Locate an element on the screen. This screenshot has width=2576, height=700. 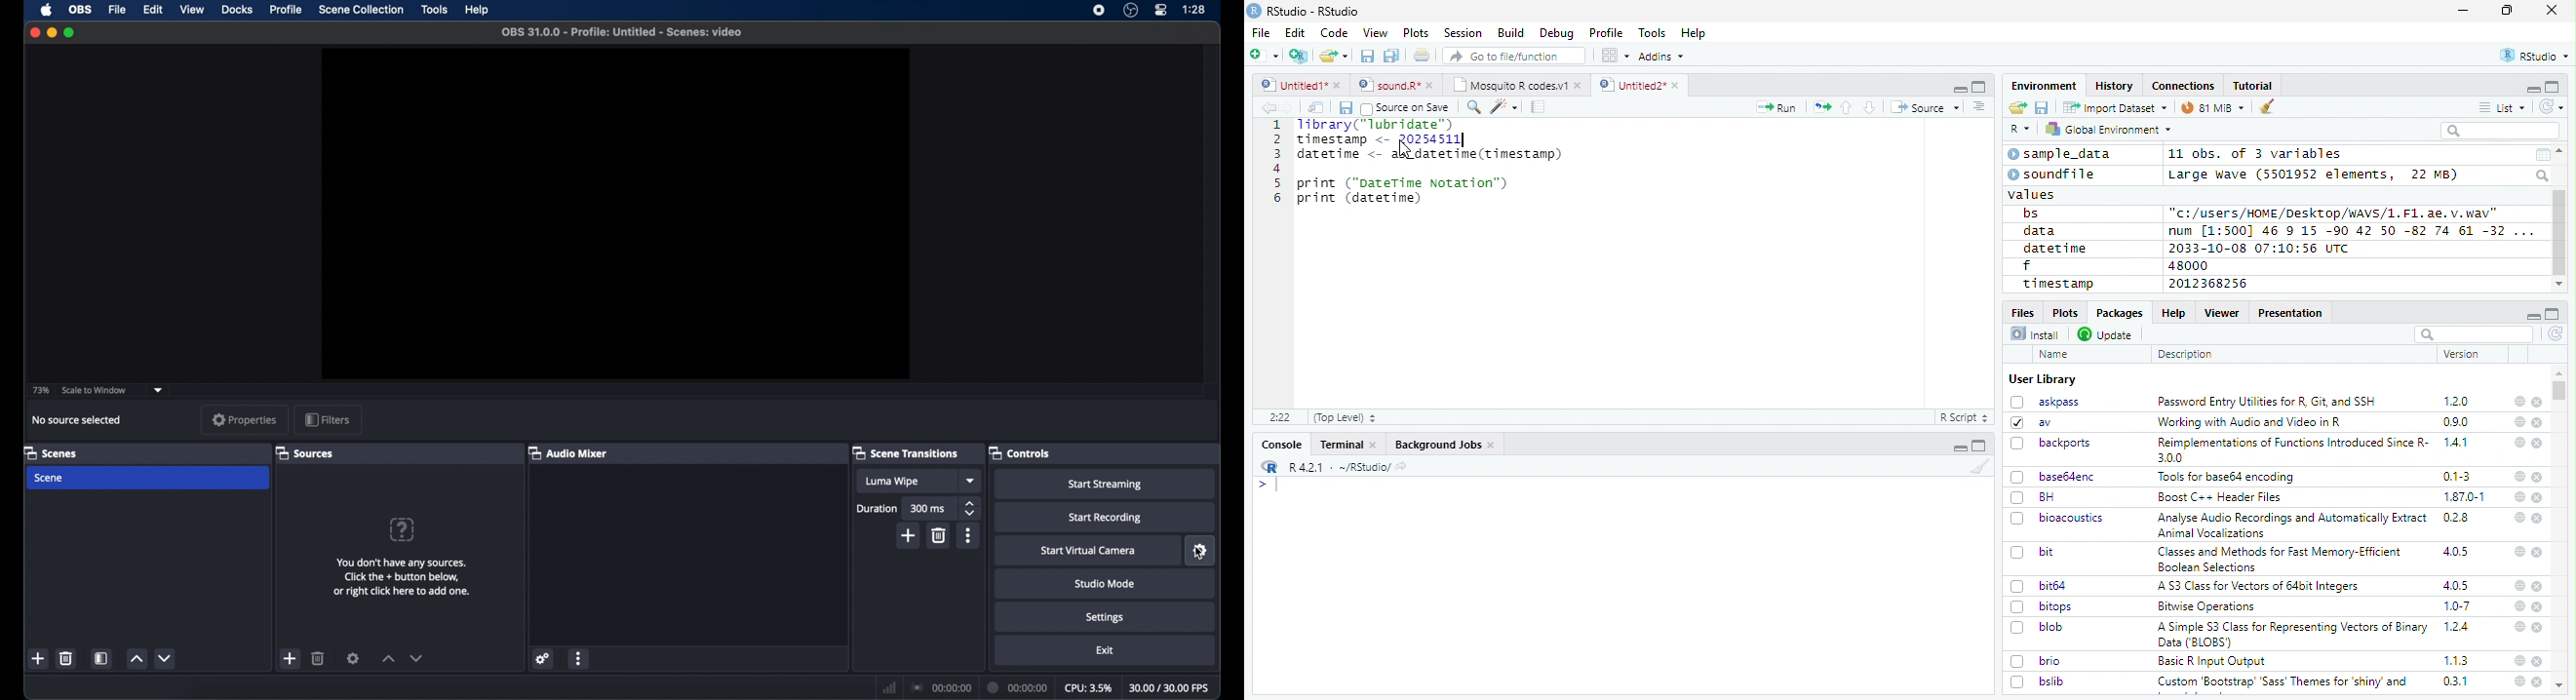
studio mode is located at coordinates (1105, 583).